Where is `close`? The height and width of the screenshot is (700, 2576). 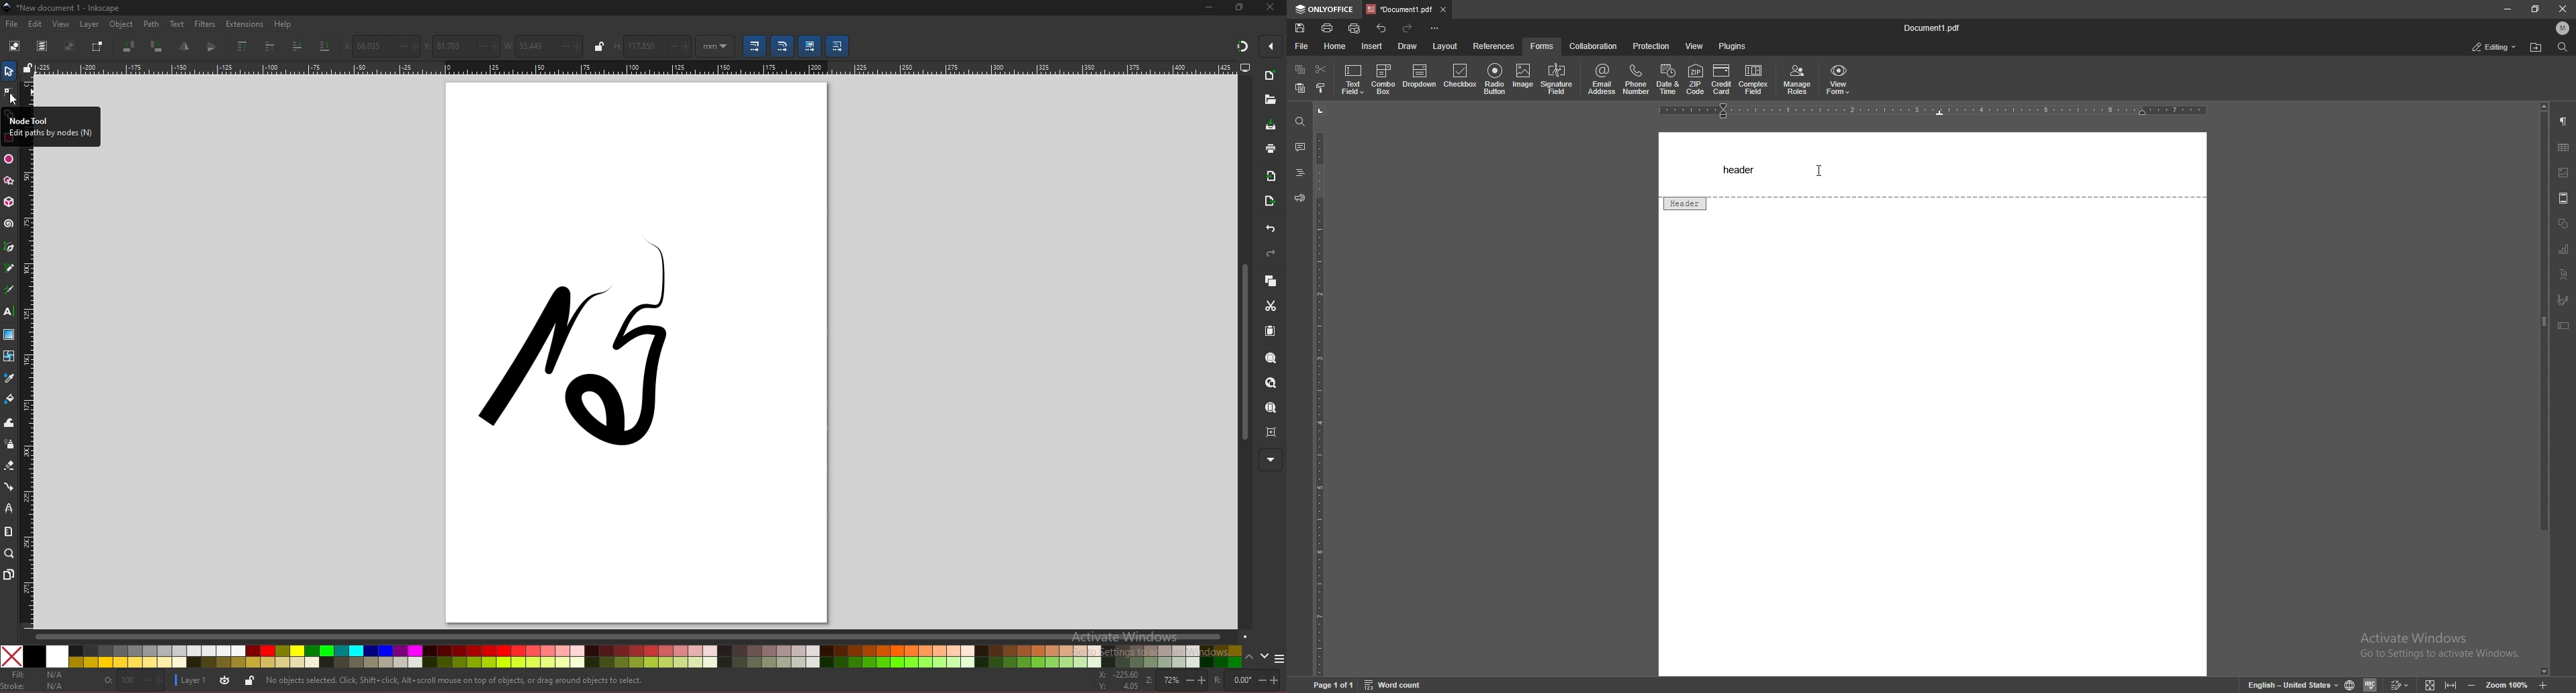
close is located at coordinates (1271, 7).